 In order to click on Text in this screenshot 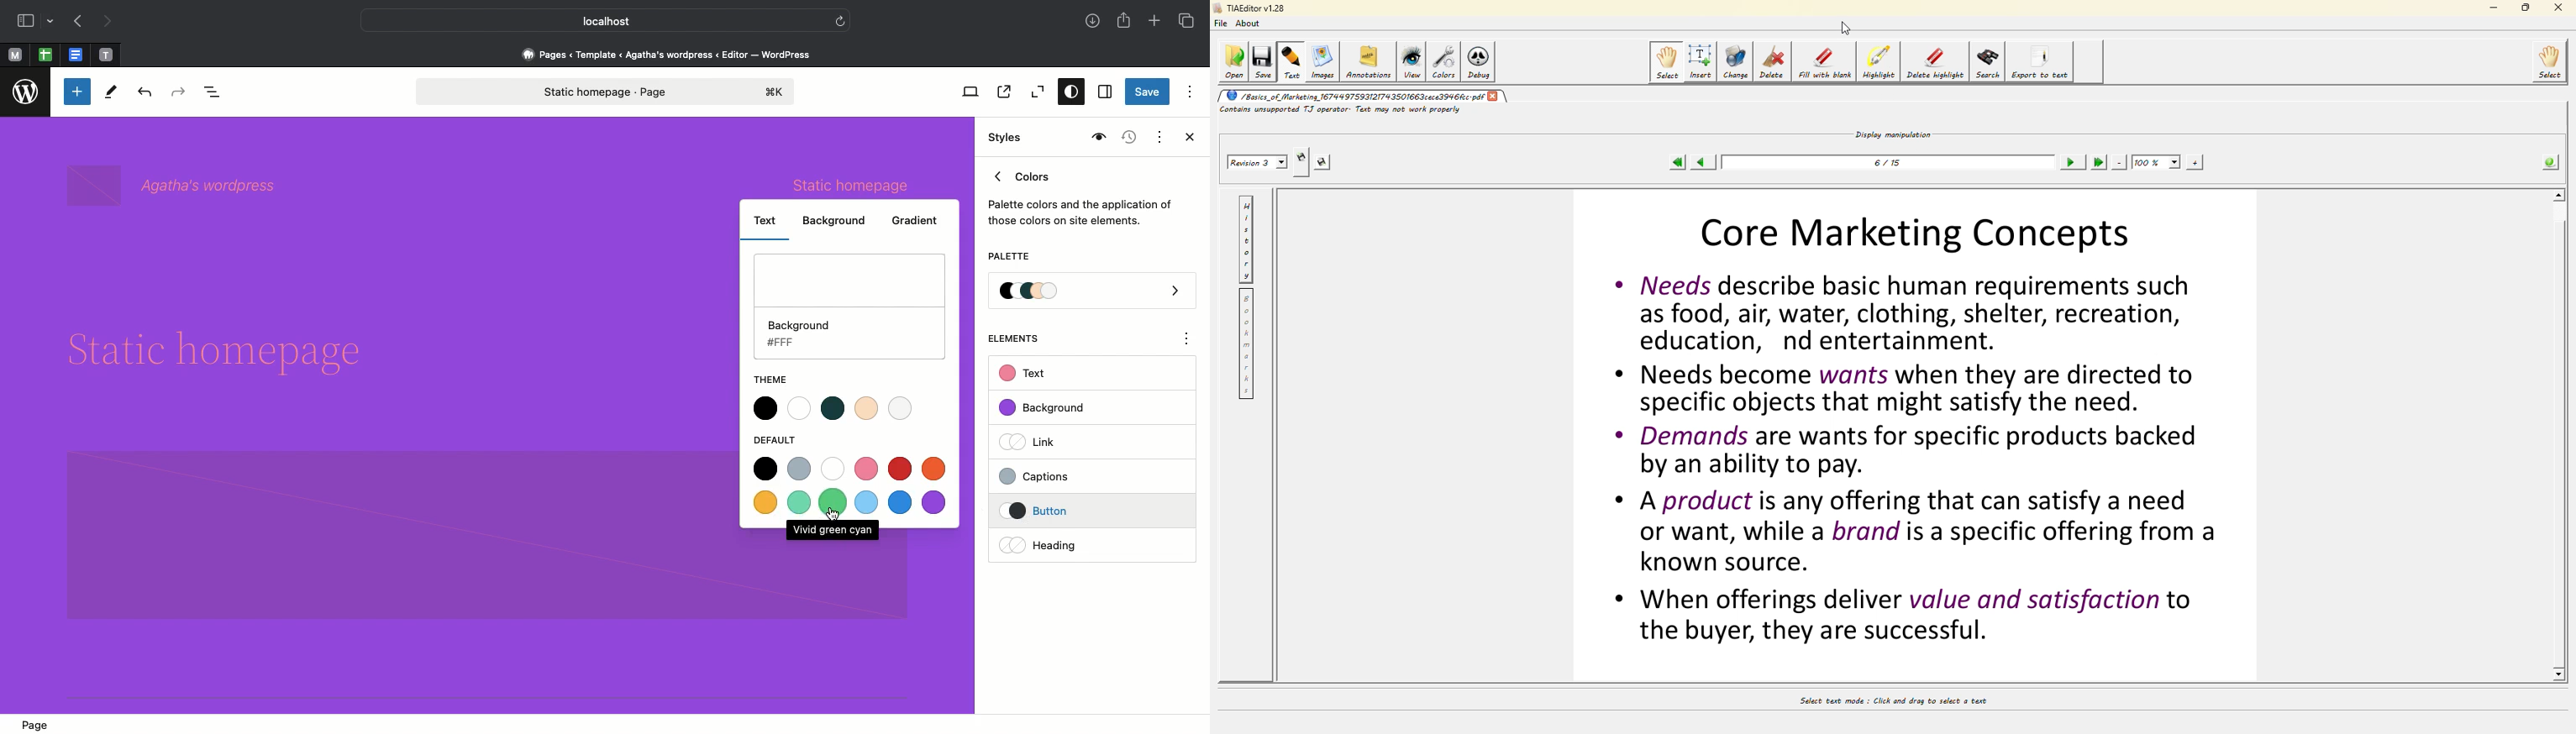, I will do `click(1025, 374)`.